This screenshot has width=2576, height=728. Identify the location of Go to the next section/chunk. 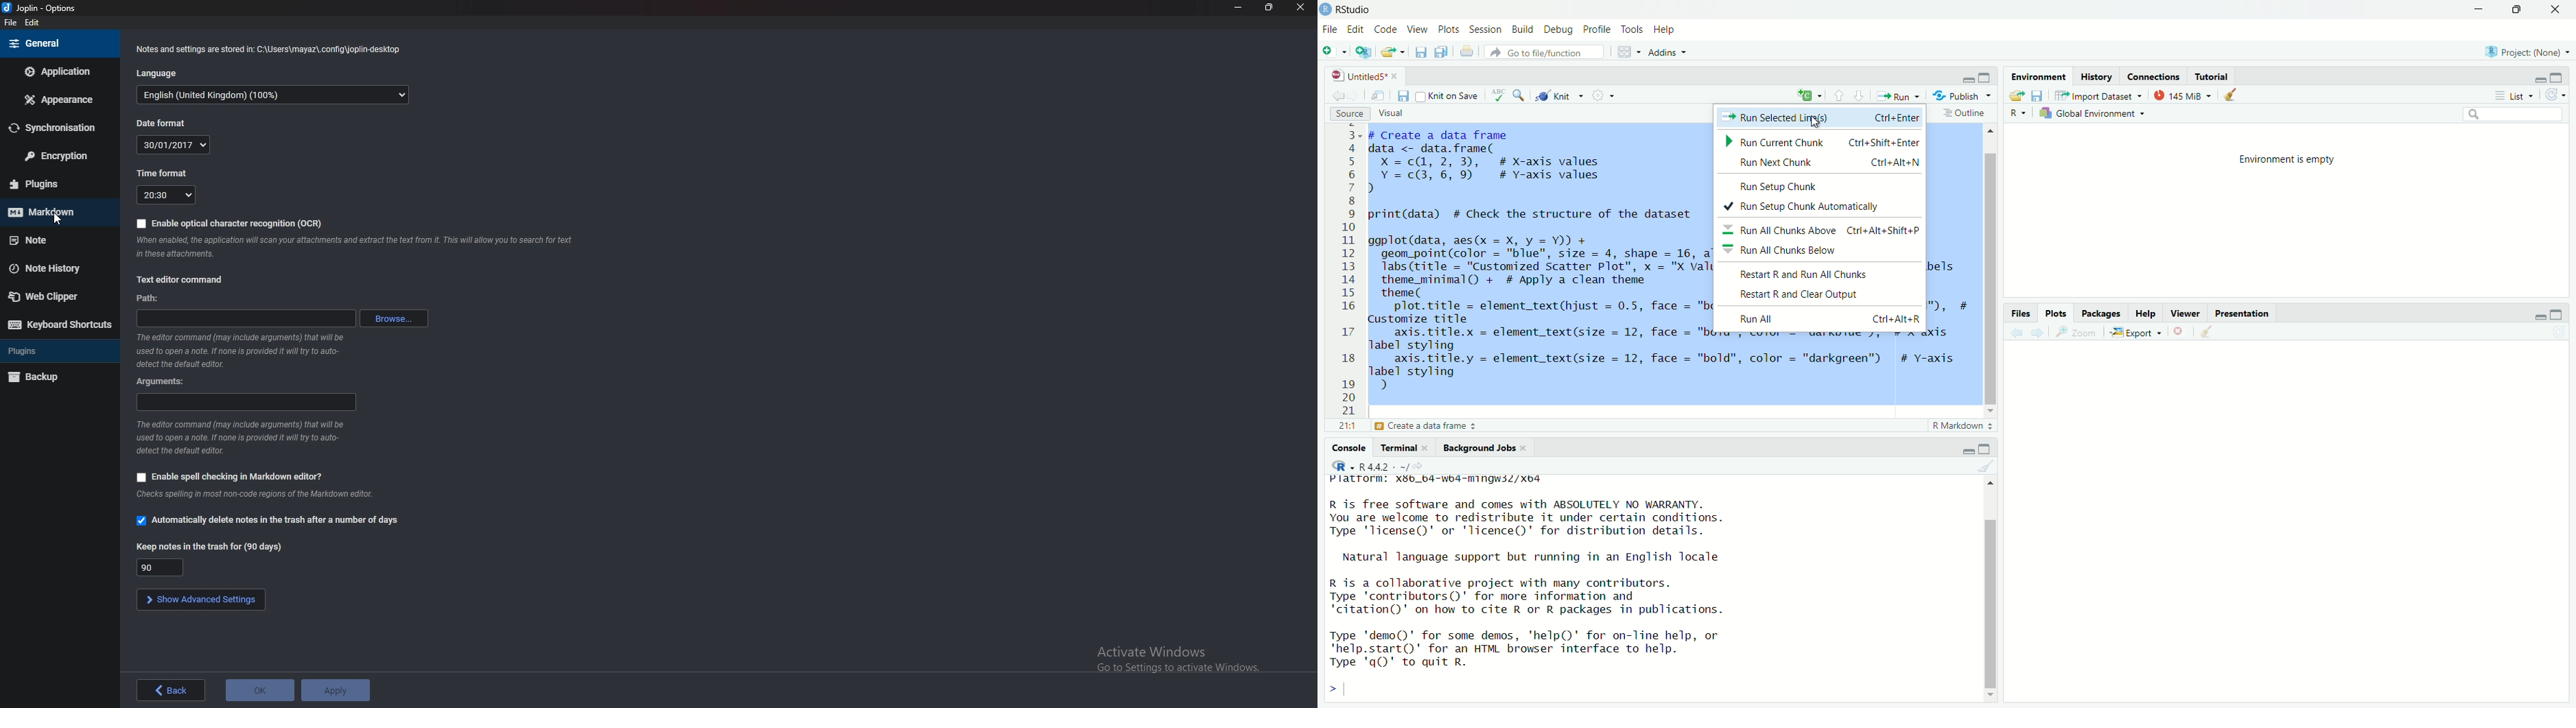
(1859, 95).